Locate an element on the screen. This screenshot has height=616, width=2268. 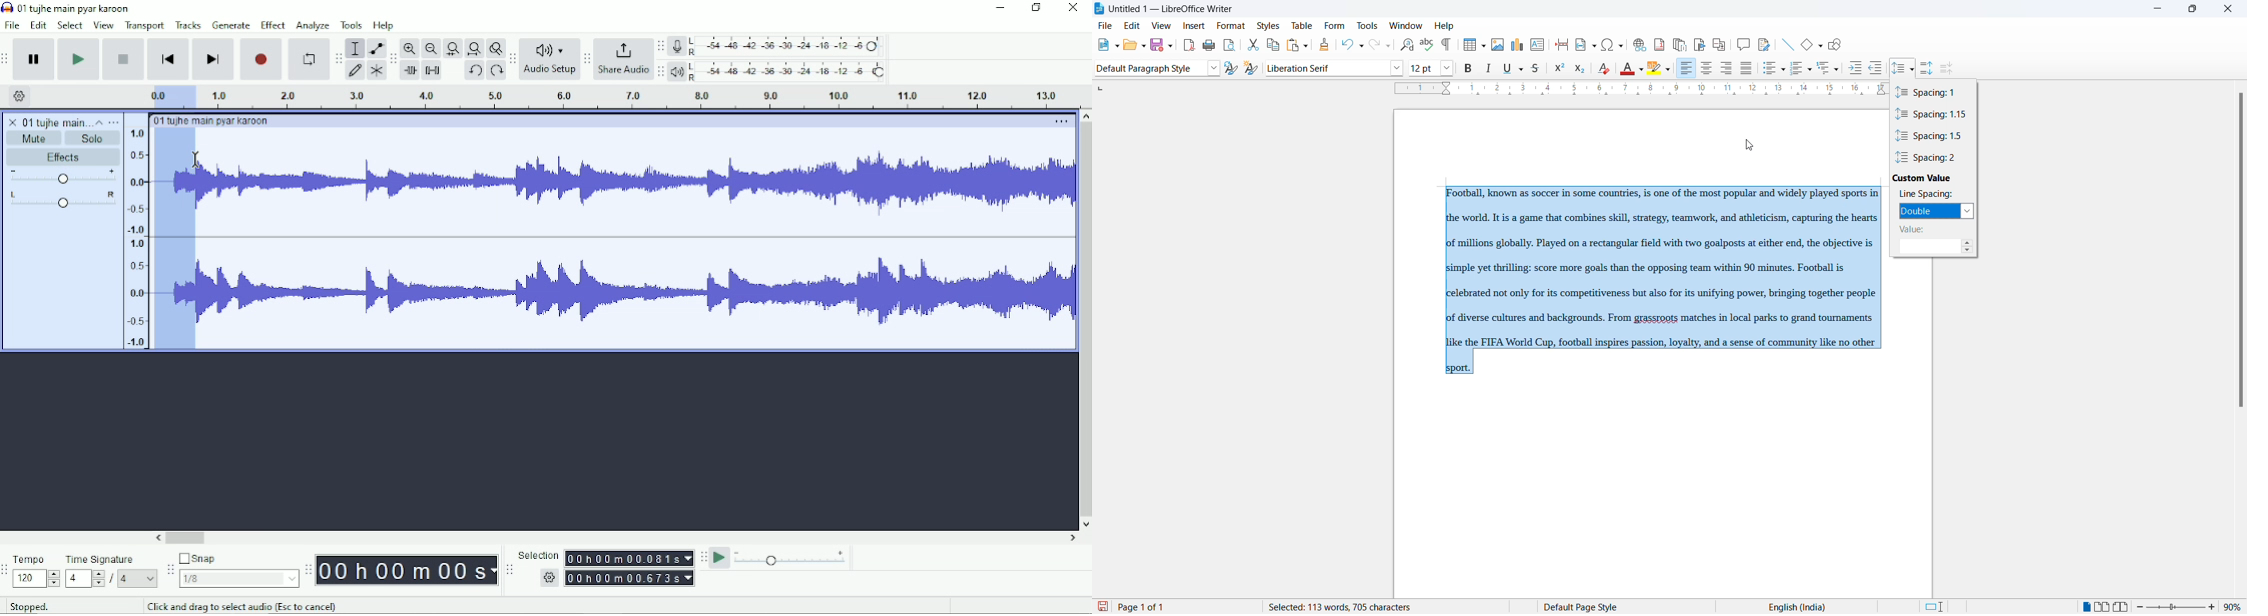
1/8 is located at coordinates (238, 578).